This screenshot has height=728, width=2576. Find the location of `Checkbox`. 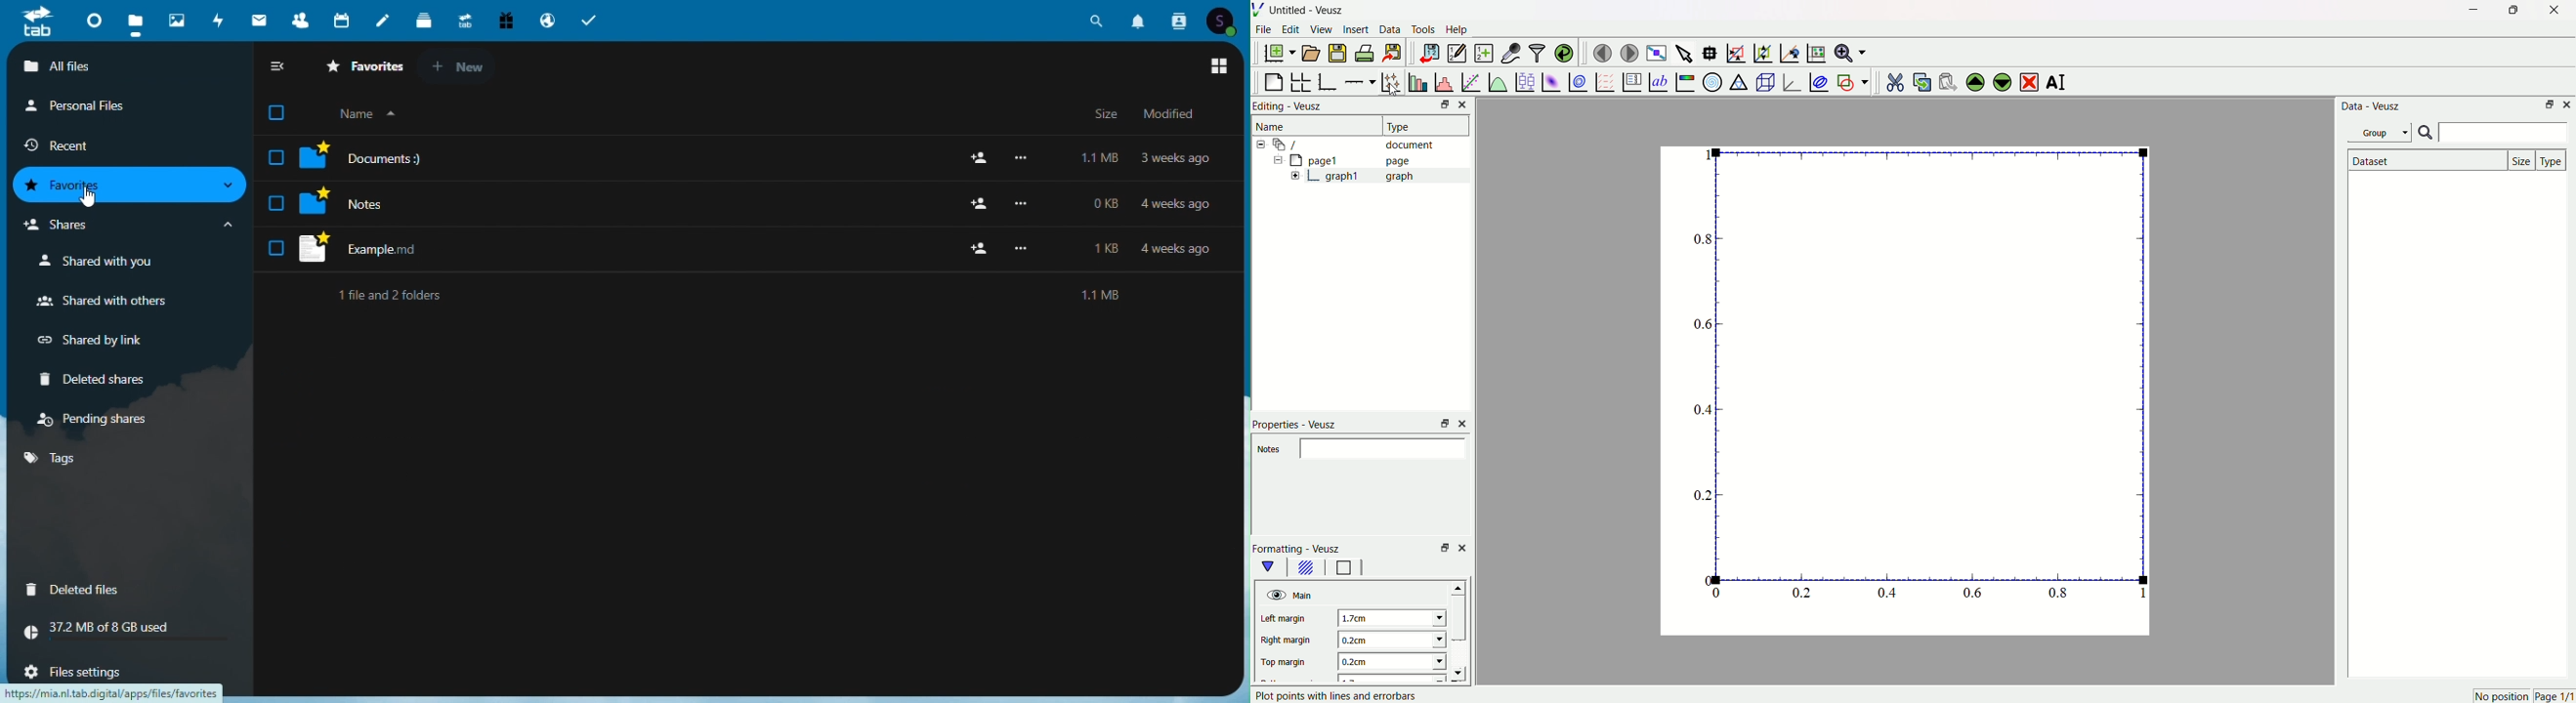

Checkbox is located at coordinates (276, 113).